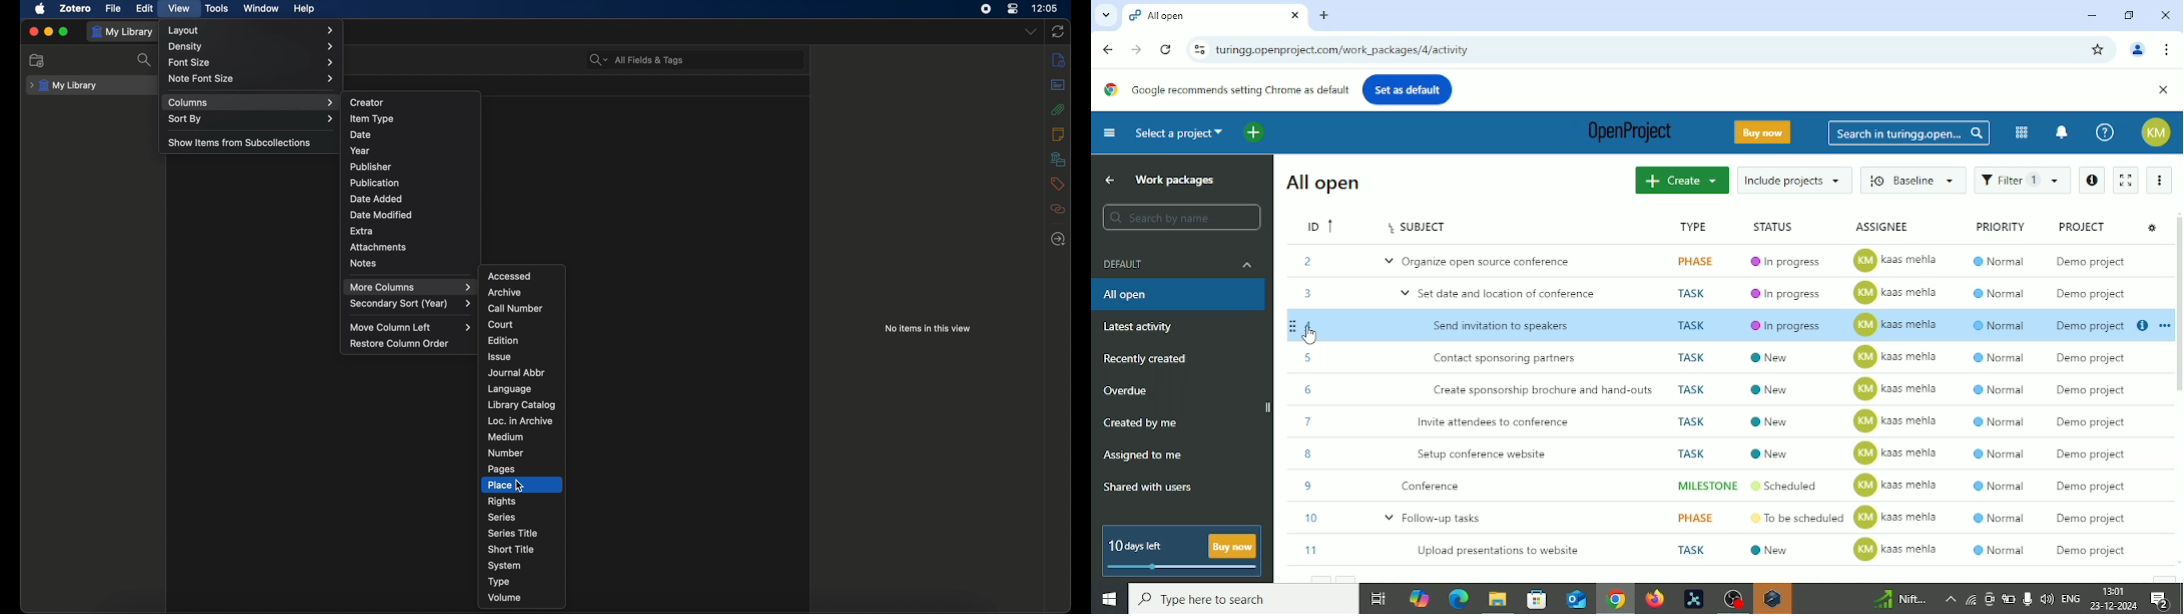 The width and height of the screenshot is (2184, 616). Describe the element at coordinates (2166, 600) in the screenshot. I see `Notifications` at that location.